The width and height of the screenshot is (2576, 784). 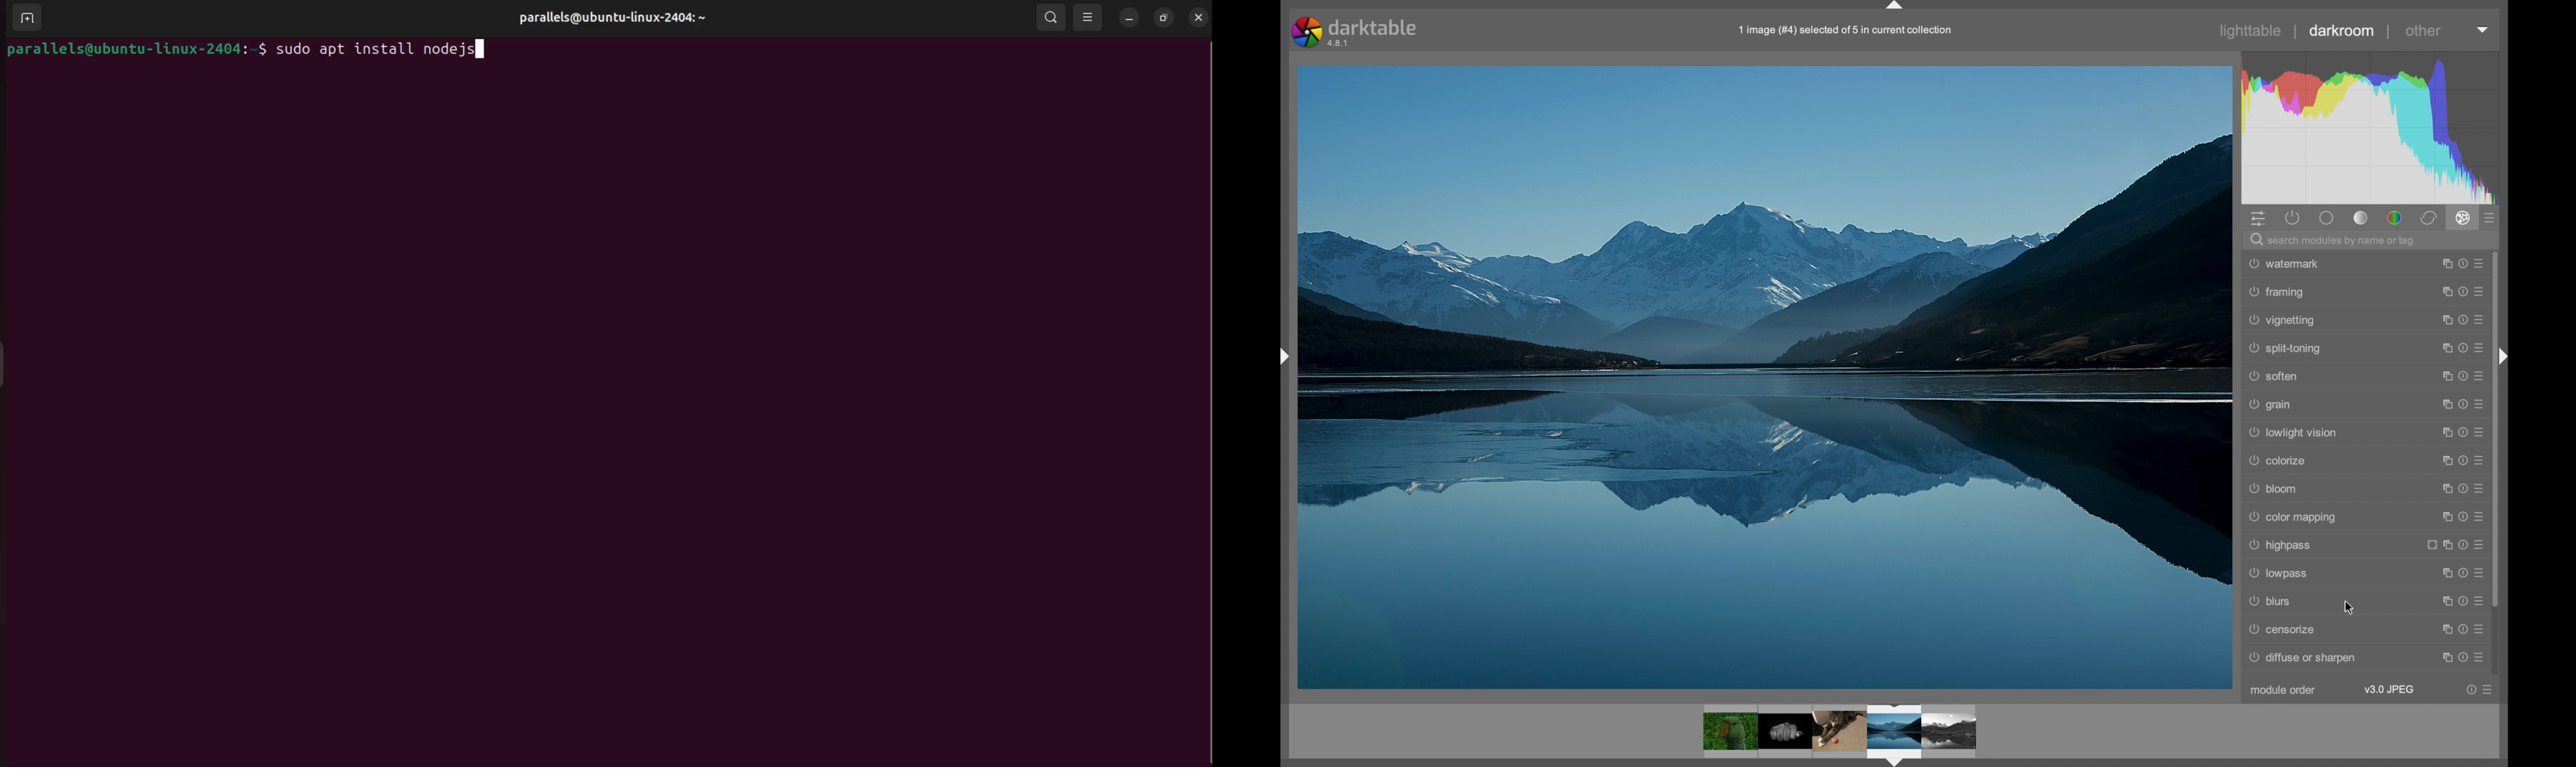 What do you see at coordinates (2481, 292) in the screenshot?
I see `more options` at bounding box center [2481, 292].